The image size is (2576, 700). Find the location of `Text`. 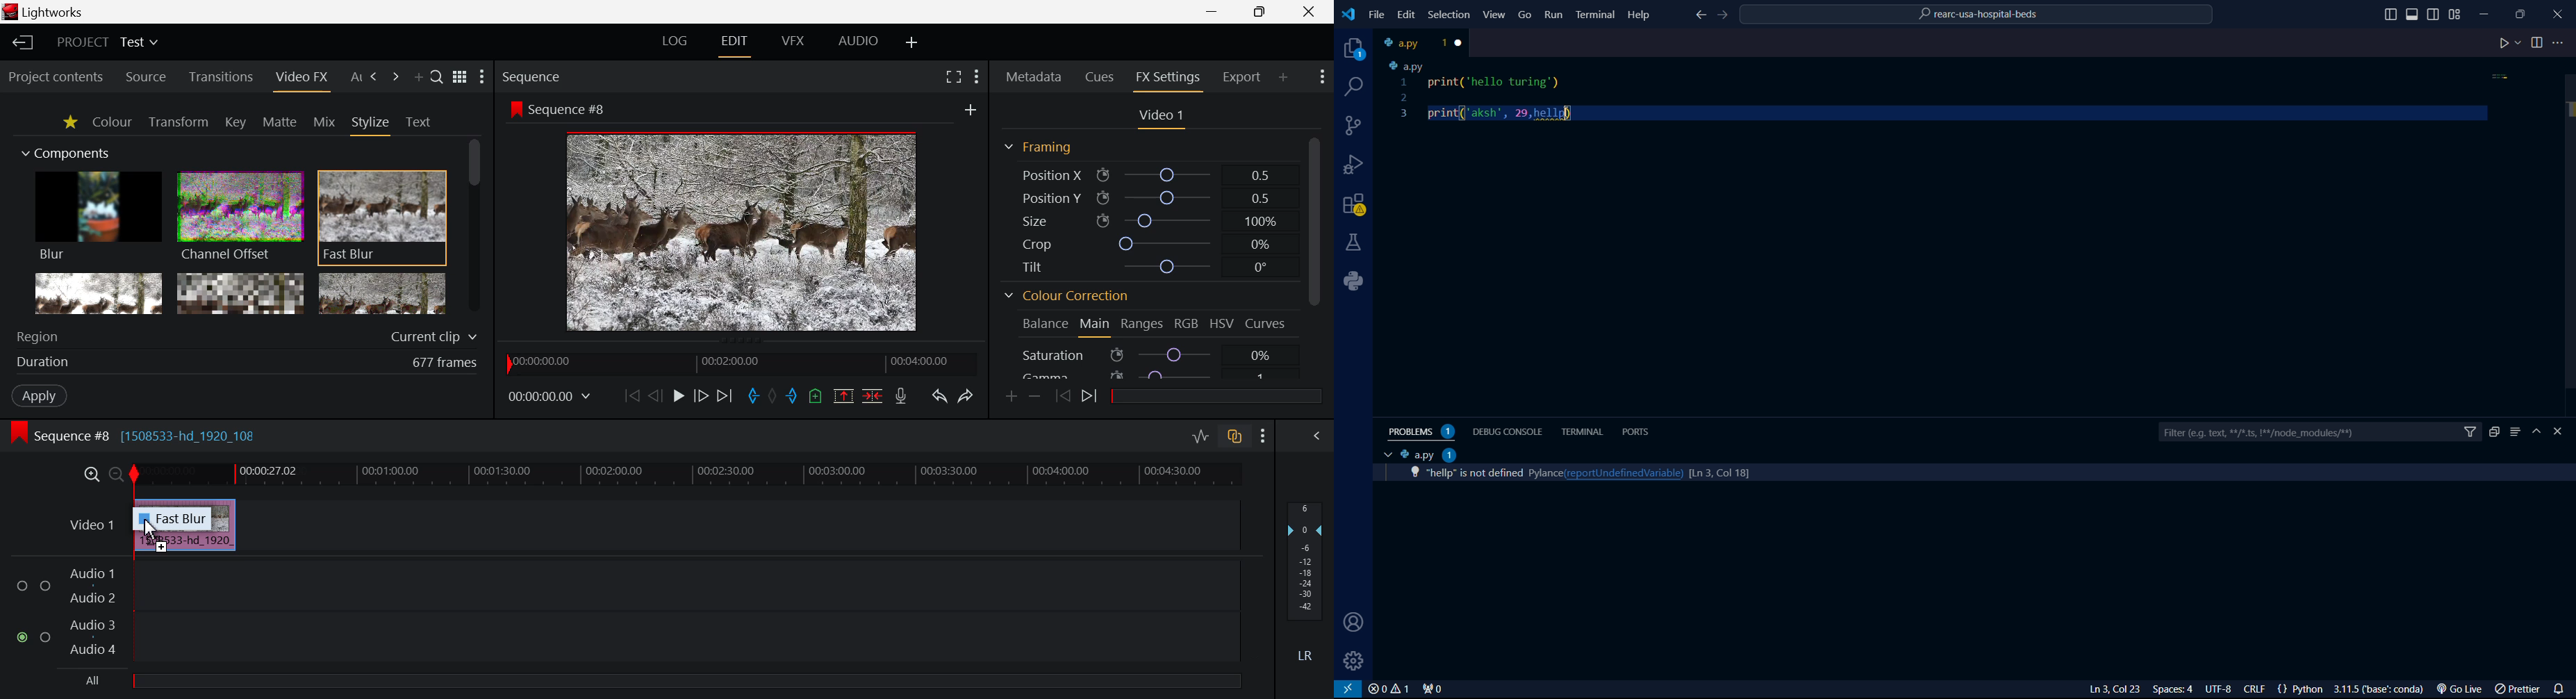

Text is located at coordinates (418, 122).